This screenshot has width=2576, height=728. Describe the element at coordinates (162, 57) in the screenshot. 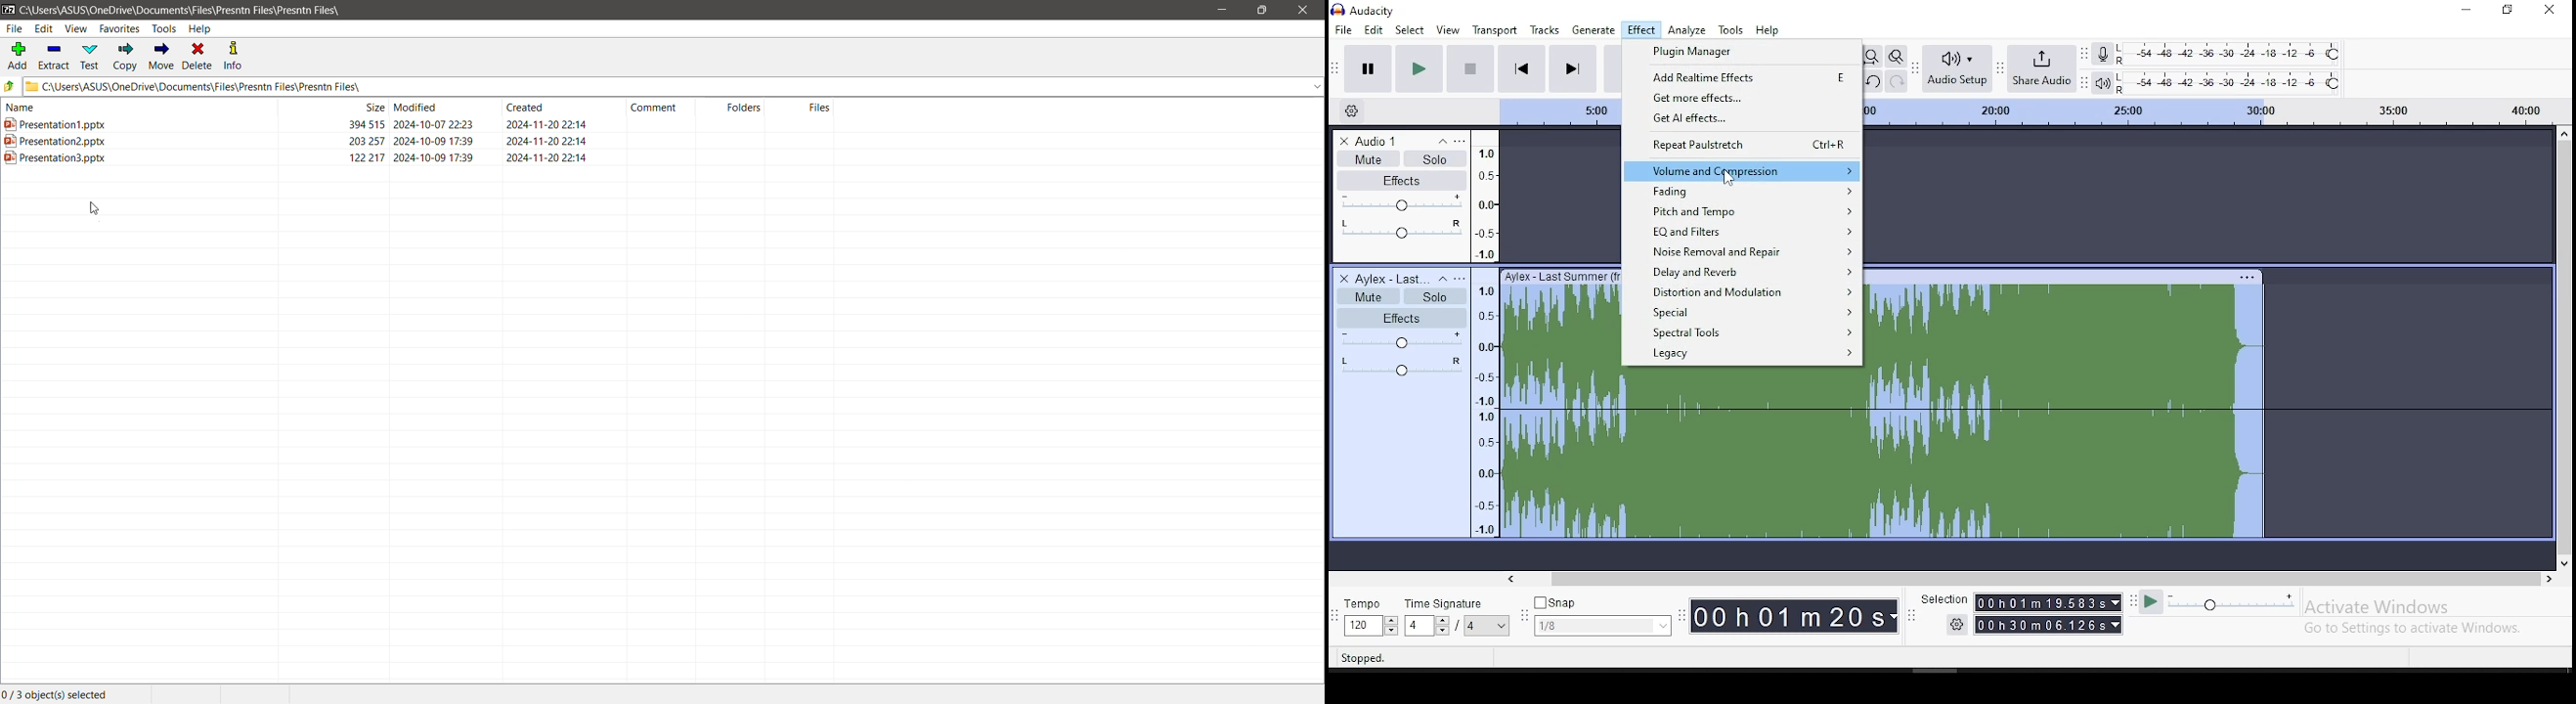

I see `Move` at that location.